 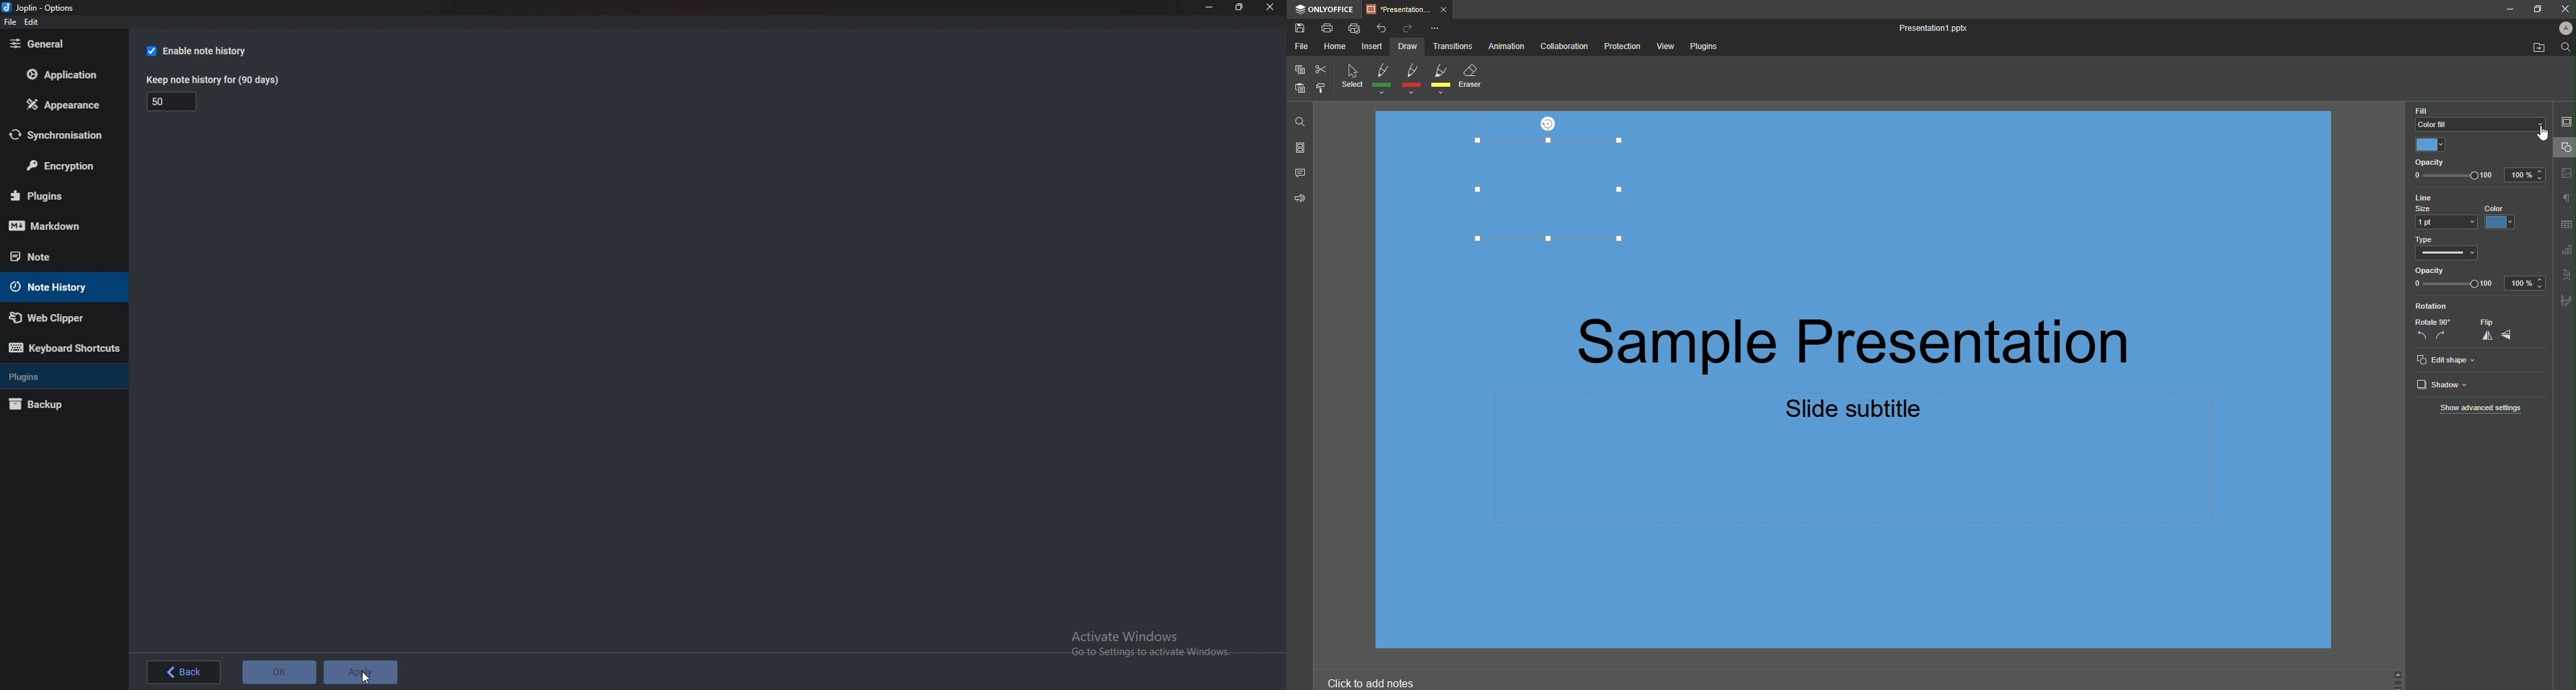 What do you see at coordinates (1209, 8) in the screenshot?
I see `Minimize` at bounding box center [1209, 8].